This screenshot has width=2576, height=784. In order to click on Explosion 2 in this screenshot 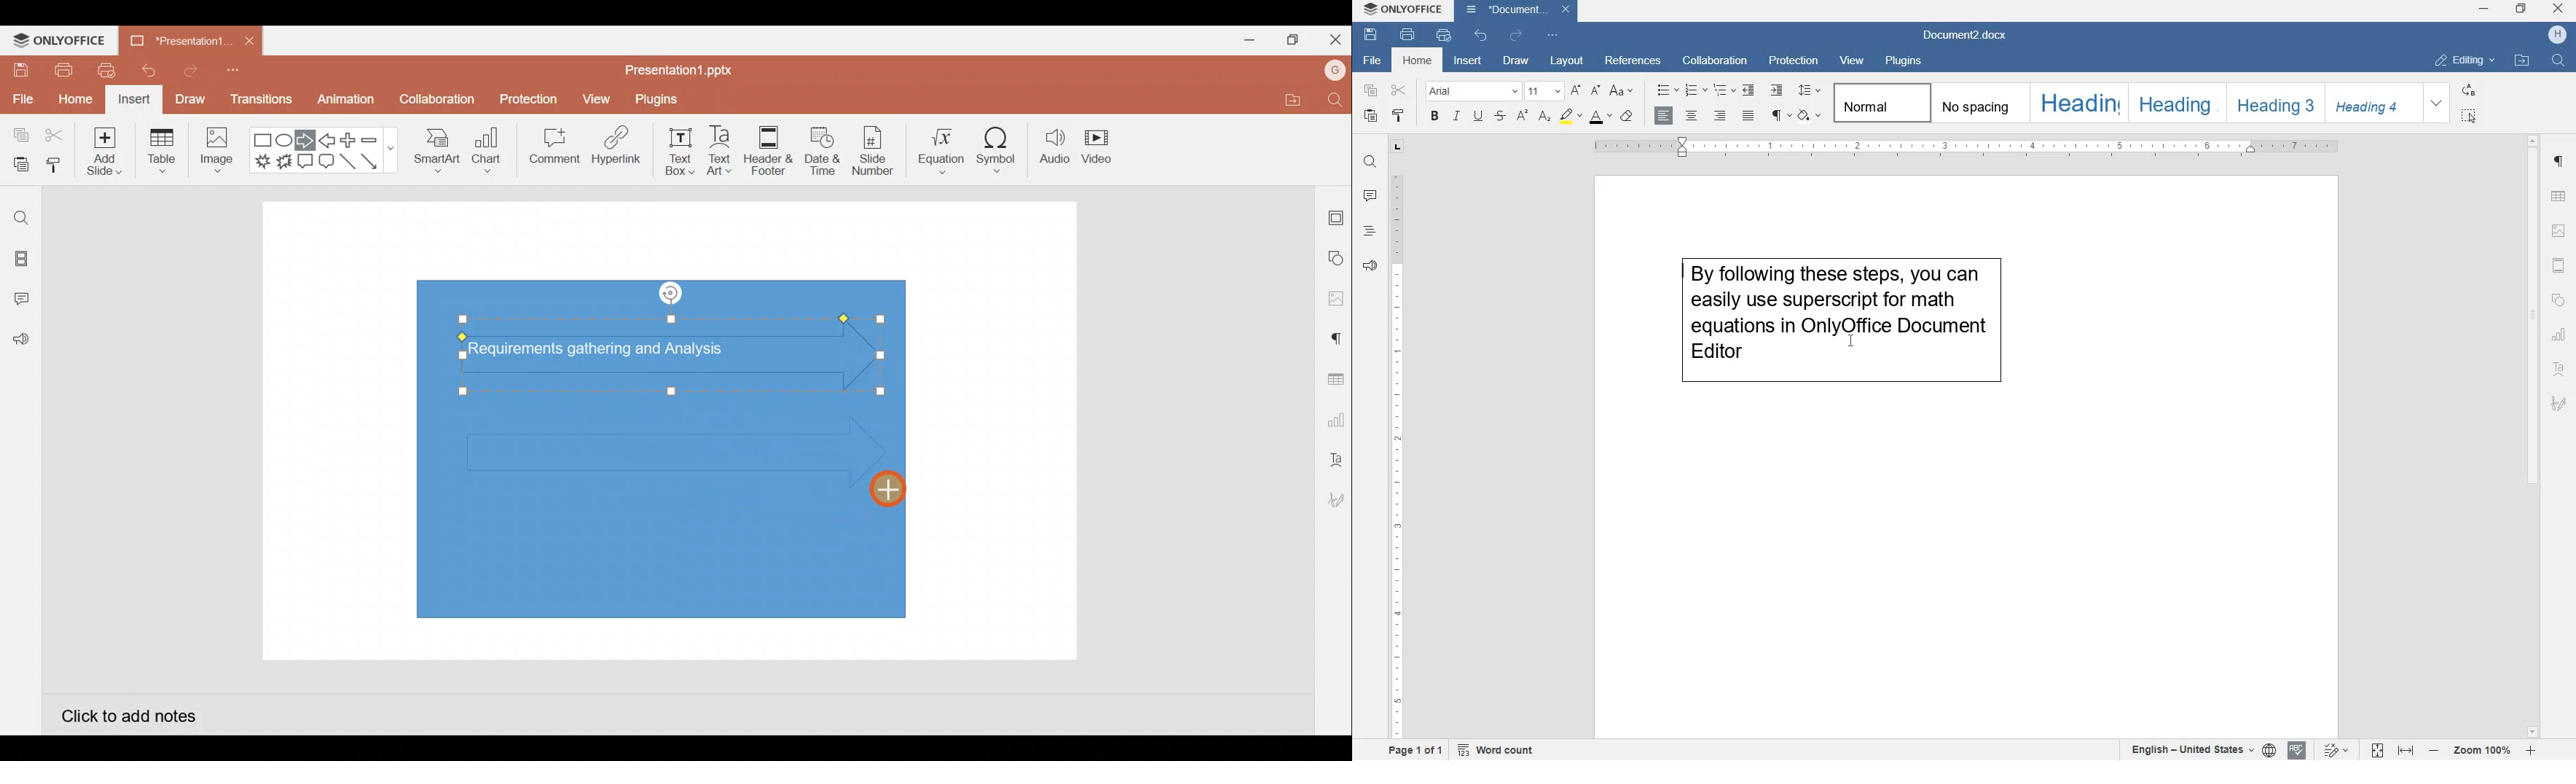, I will do `click(285, 163)`.